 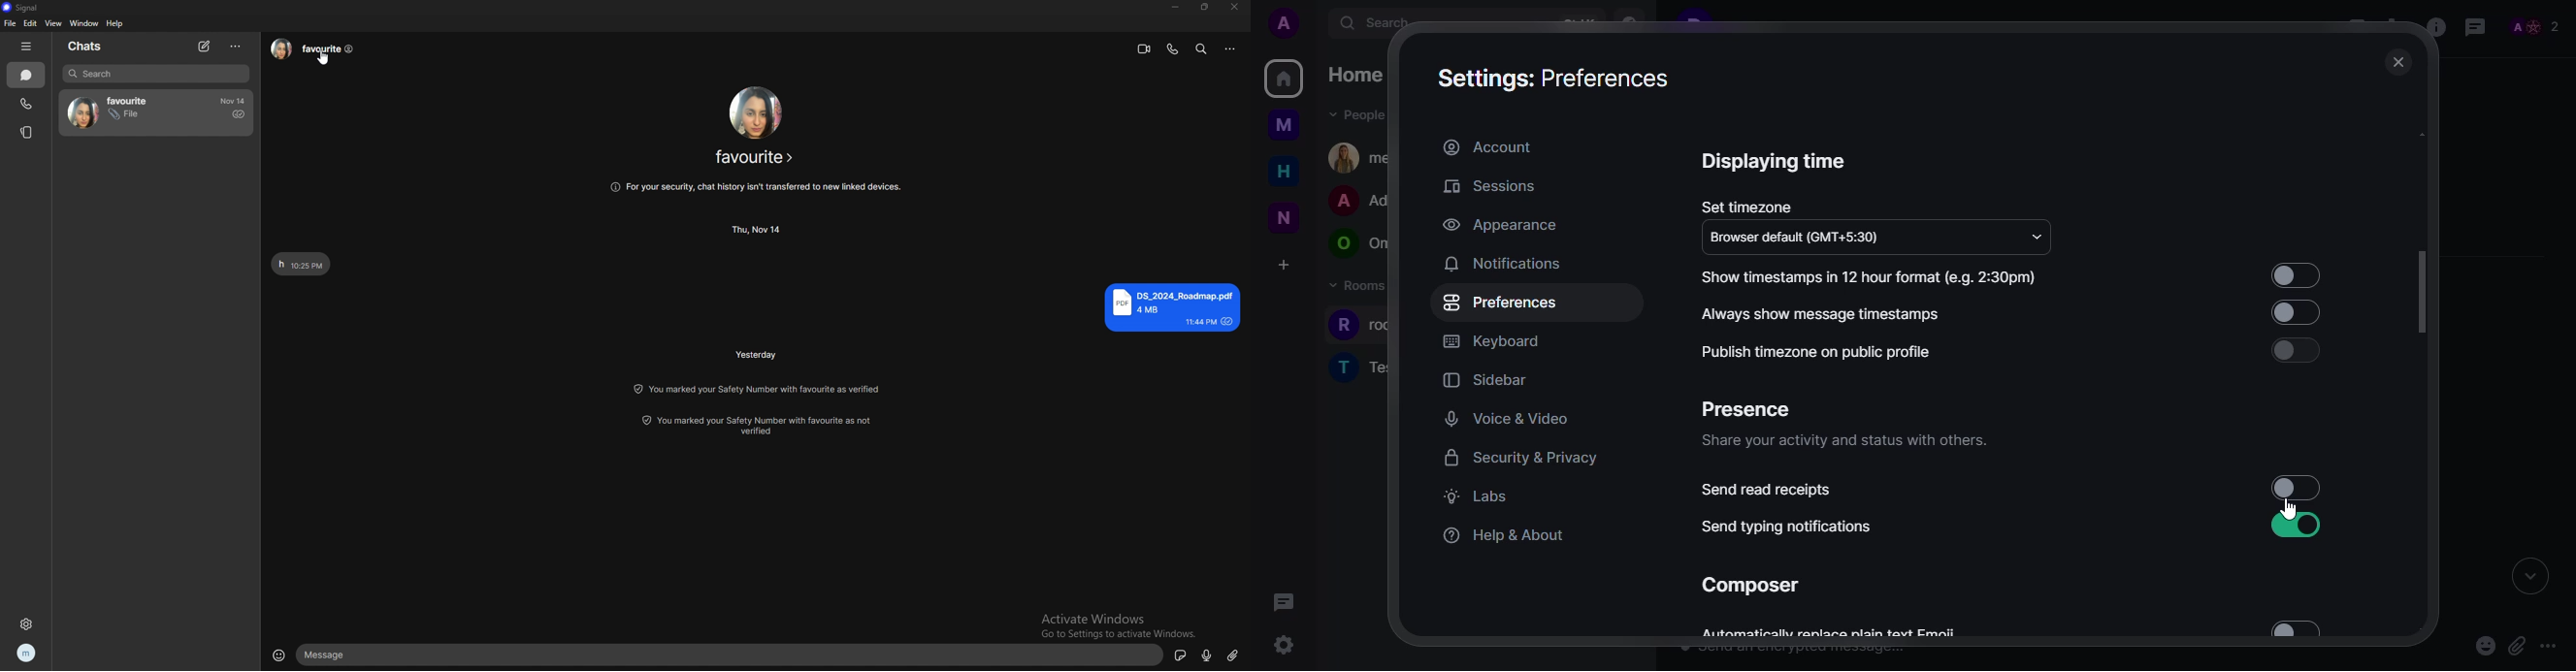 I want to click on security, so click(x=1521, y=458).